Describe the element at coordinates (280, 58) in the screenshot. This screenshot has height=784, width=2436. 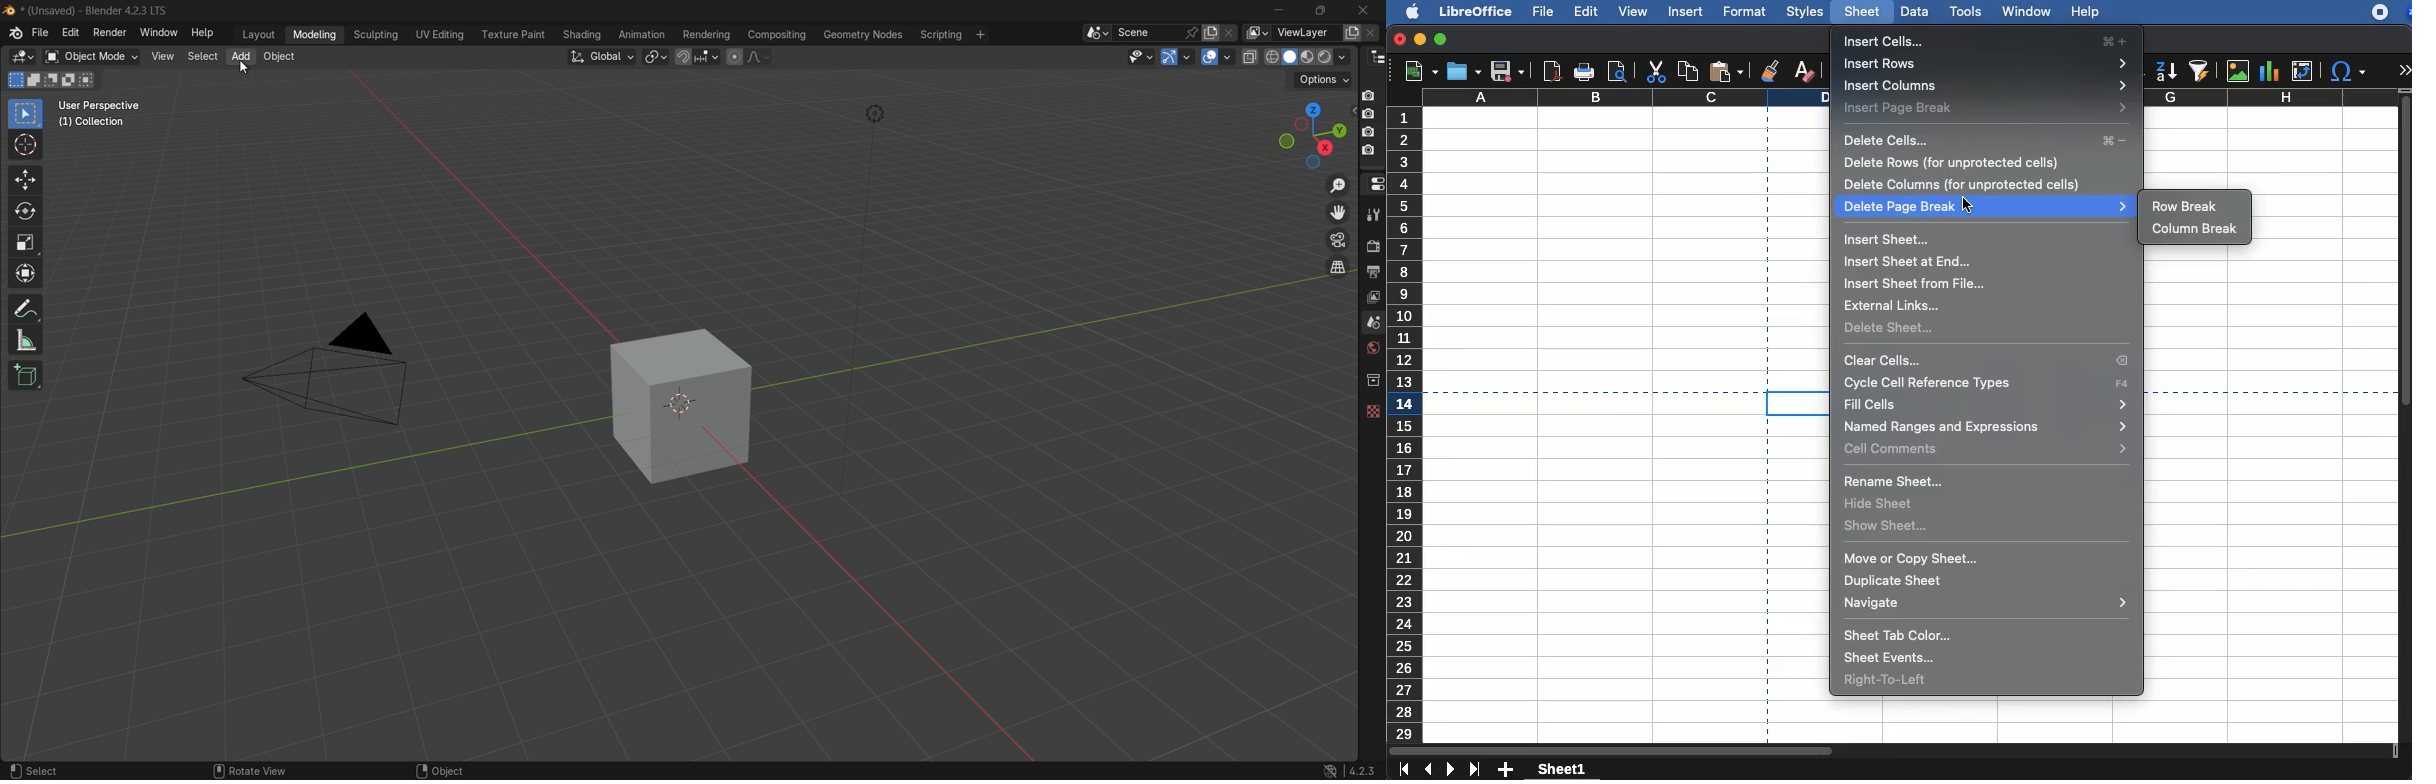
I see `object` at that location.